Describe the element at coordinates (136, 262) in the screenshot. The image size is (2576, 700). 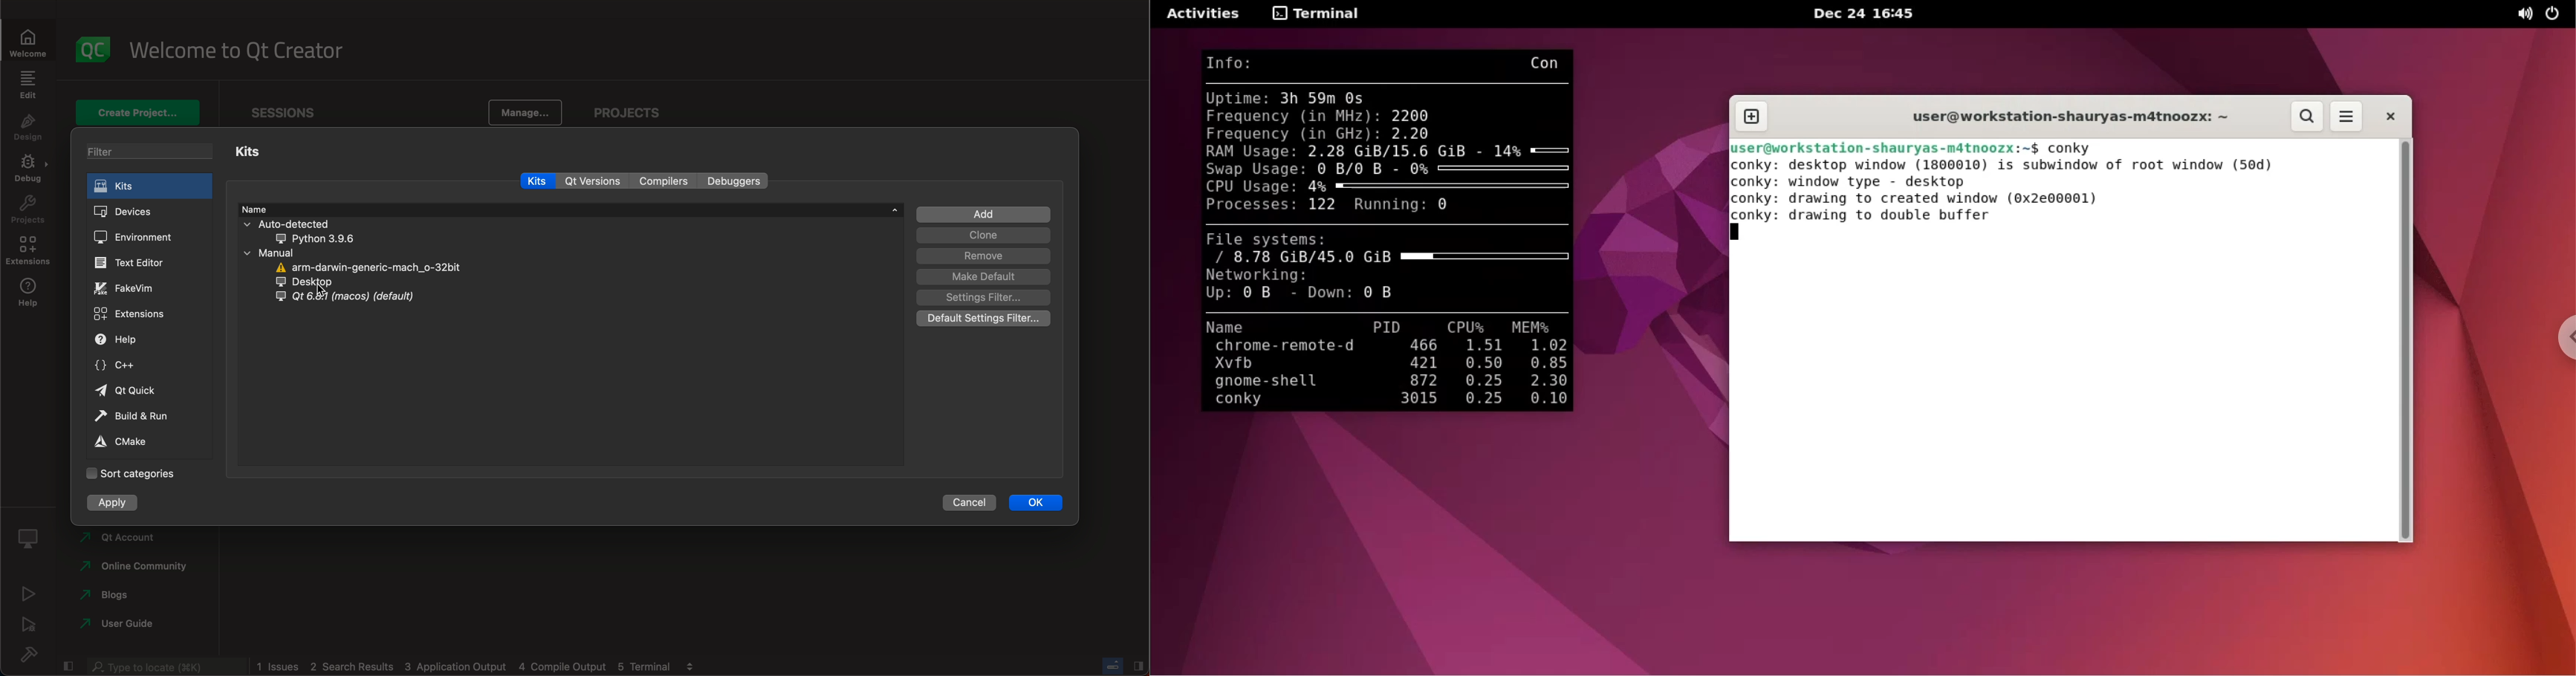
I see `text editor` at that location.